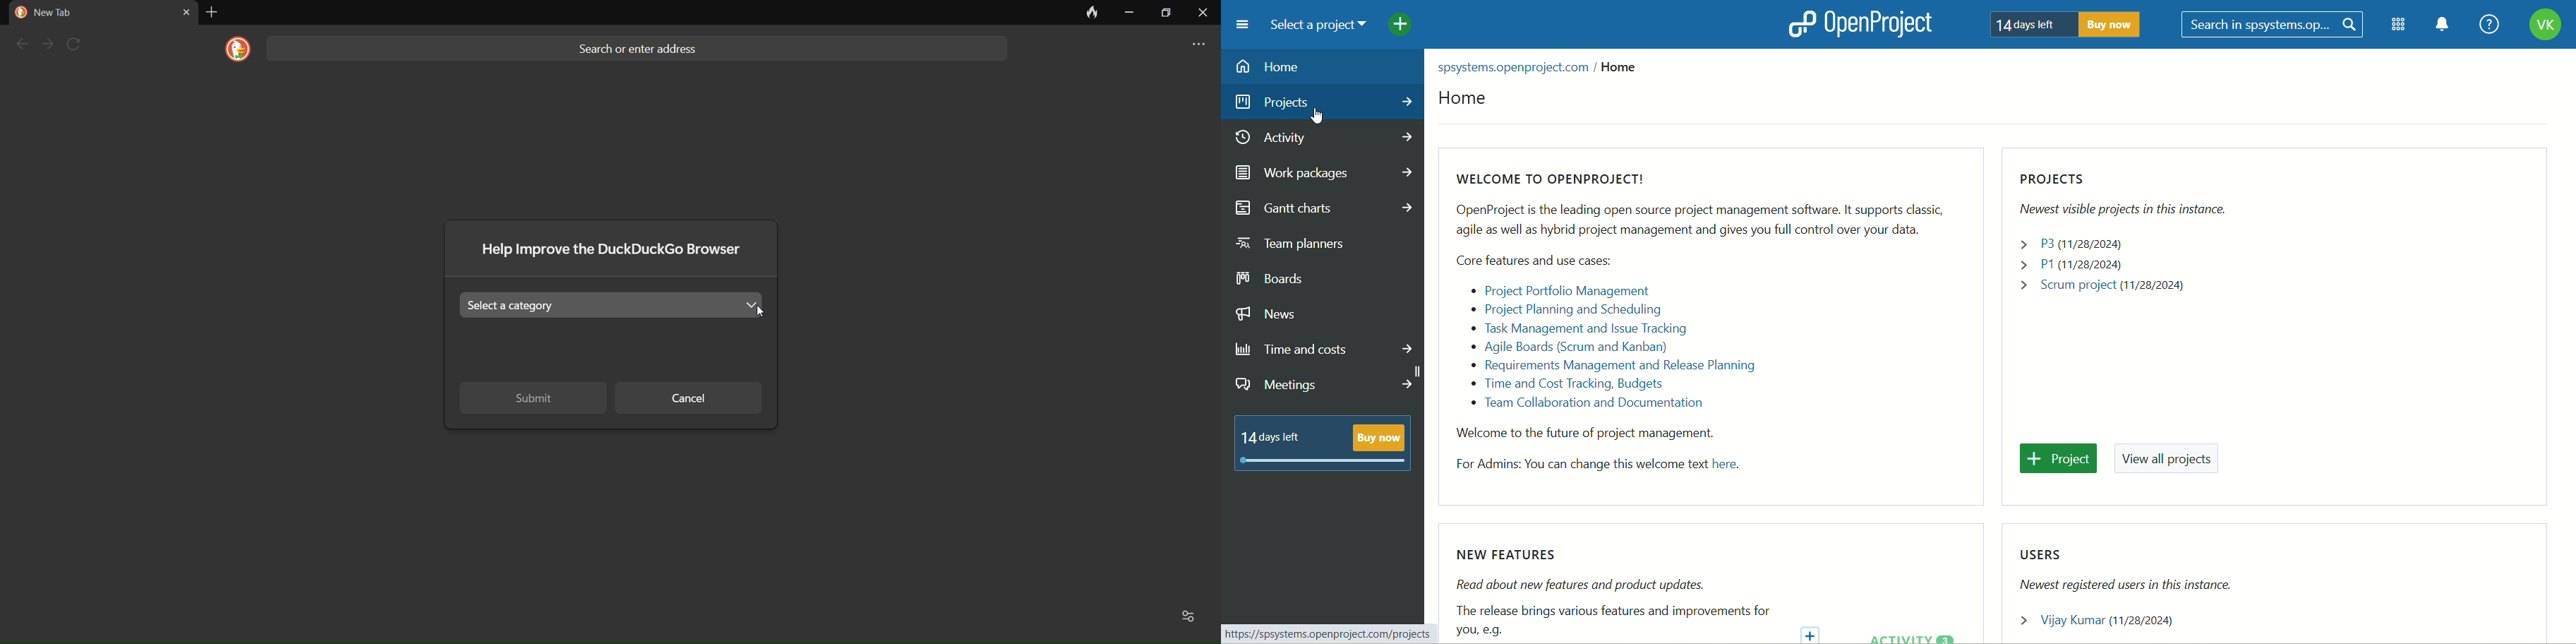  What do you see at coordinates (1128, 13) in the screenshot?
I see `minimize` at bounding box center [1128, 13].